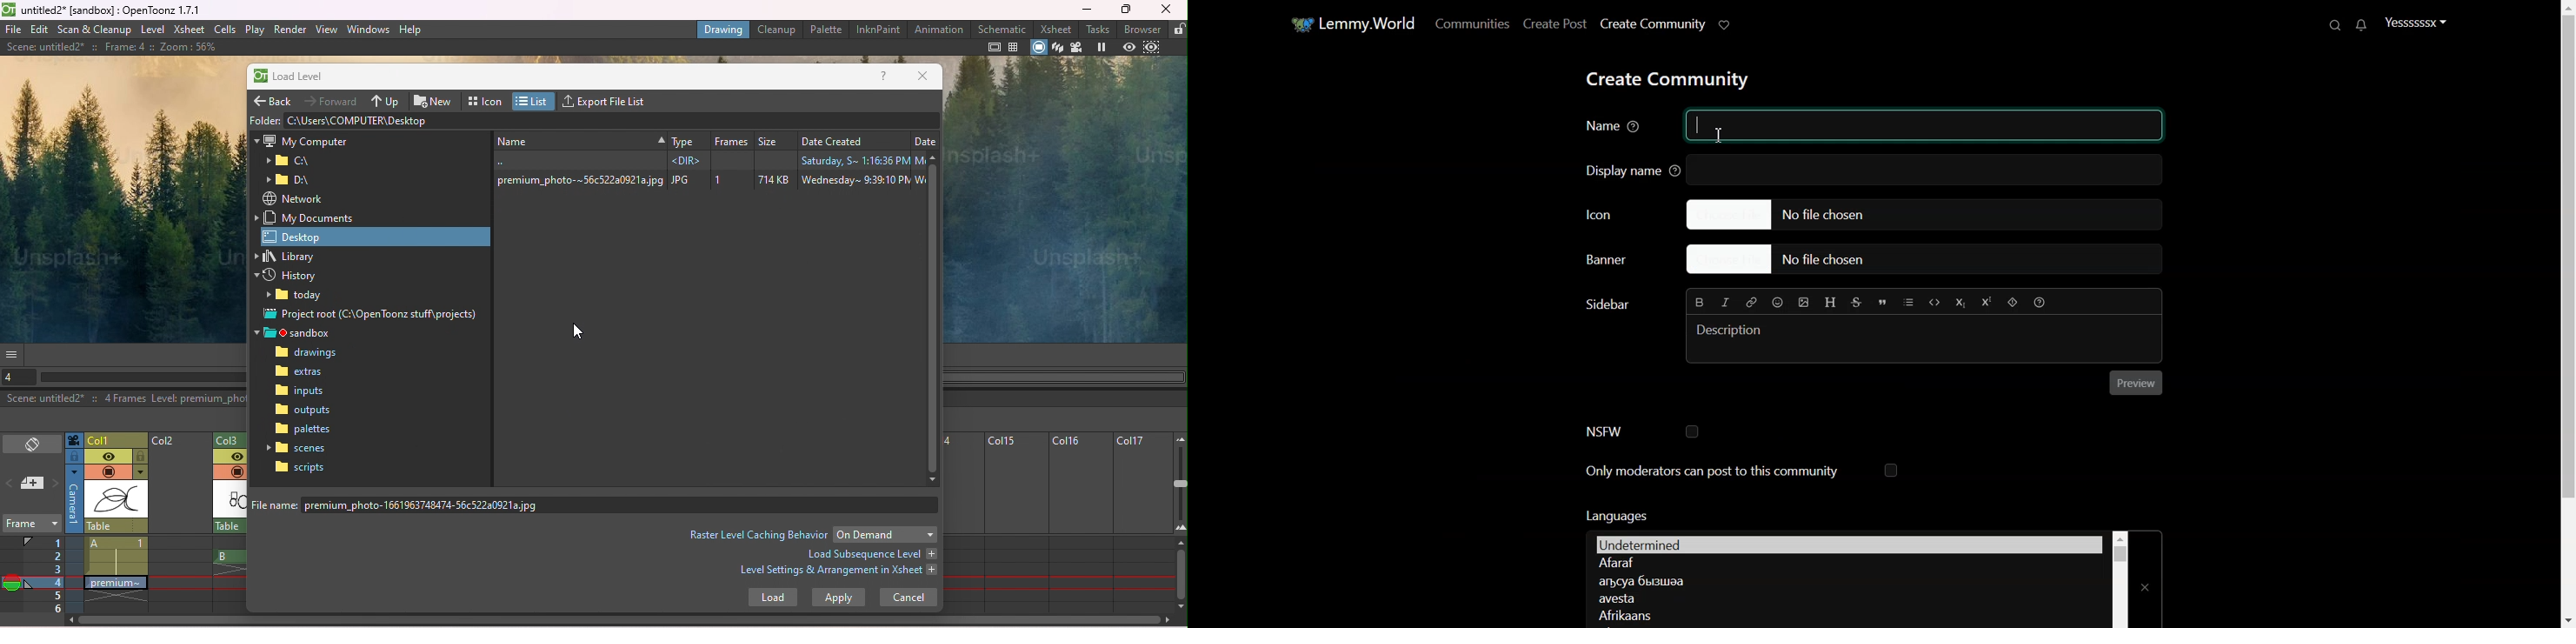 The height and width of the screenshot is (644, 2576). What do you see at coordinates (1935, 302) in the screenshot?
I see `Code` at bounding box center [1935, 302].